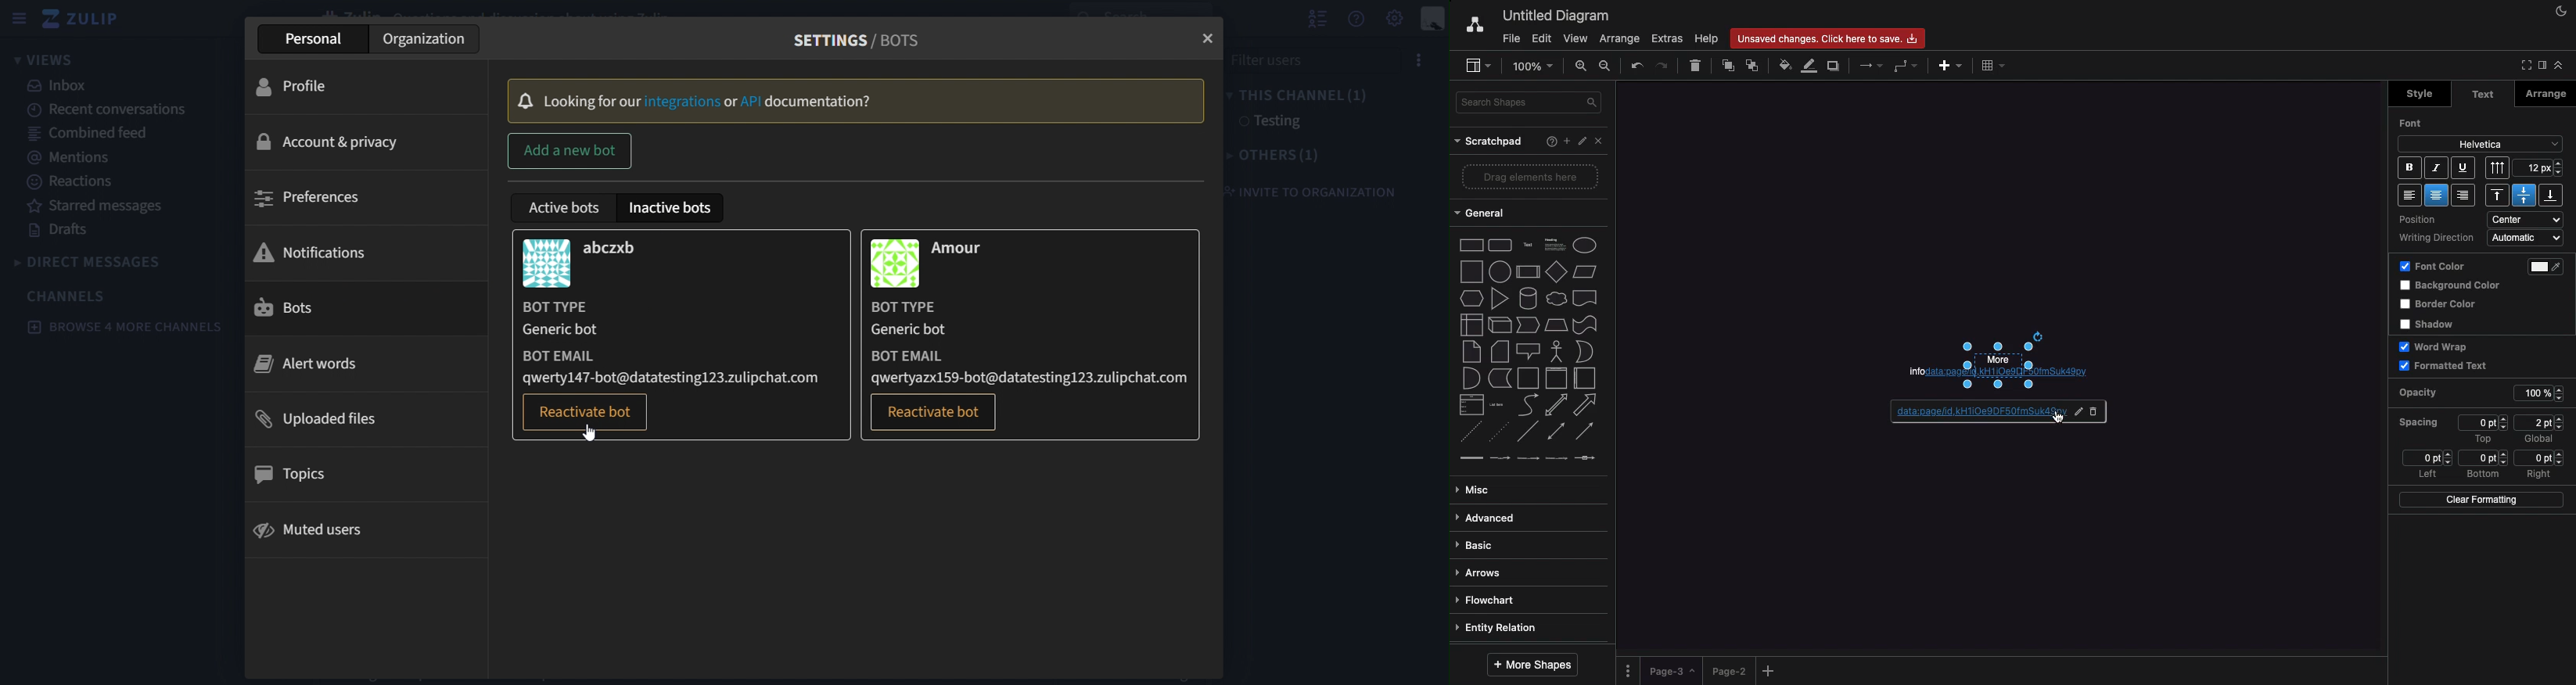 This screenshot has height=700, width=2576. Describe the element at coordinates (2417, 94) in the screenshot. I see `Style` at that location.